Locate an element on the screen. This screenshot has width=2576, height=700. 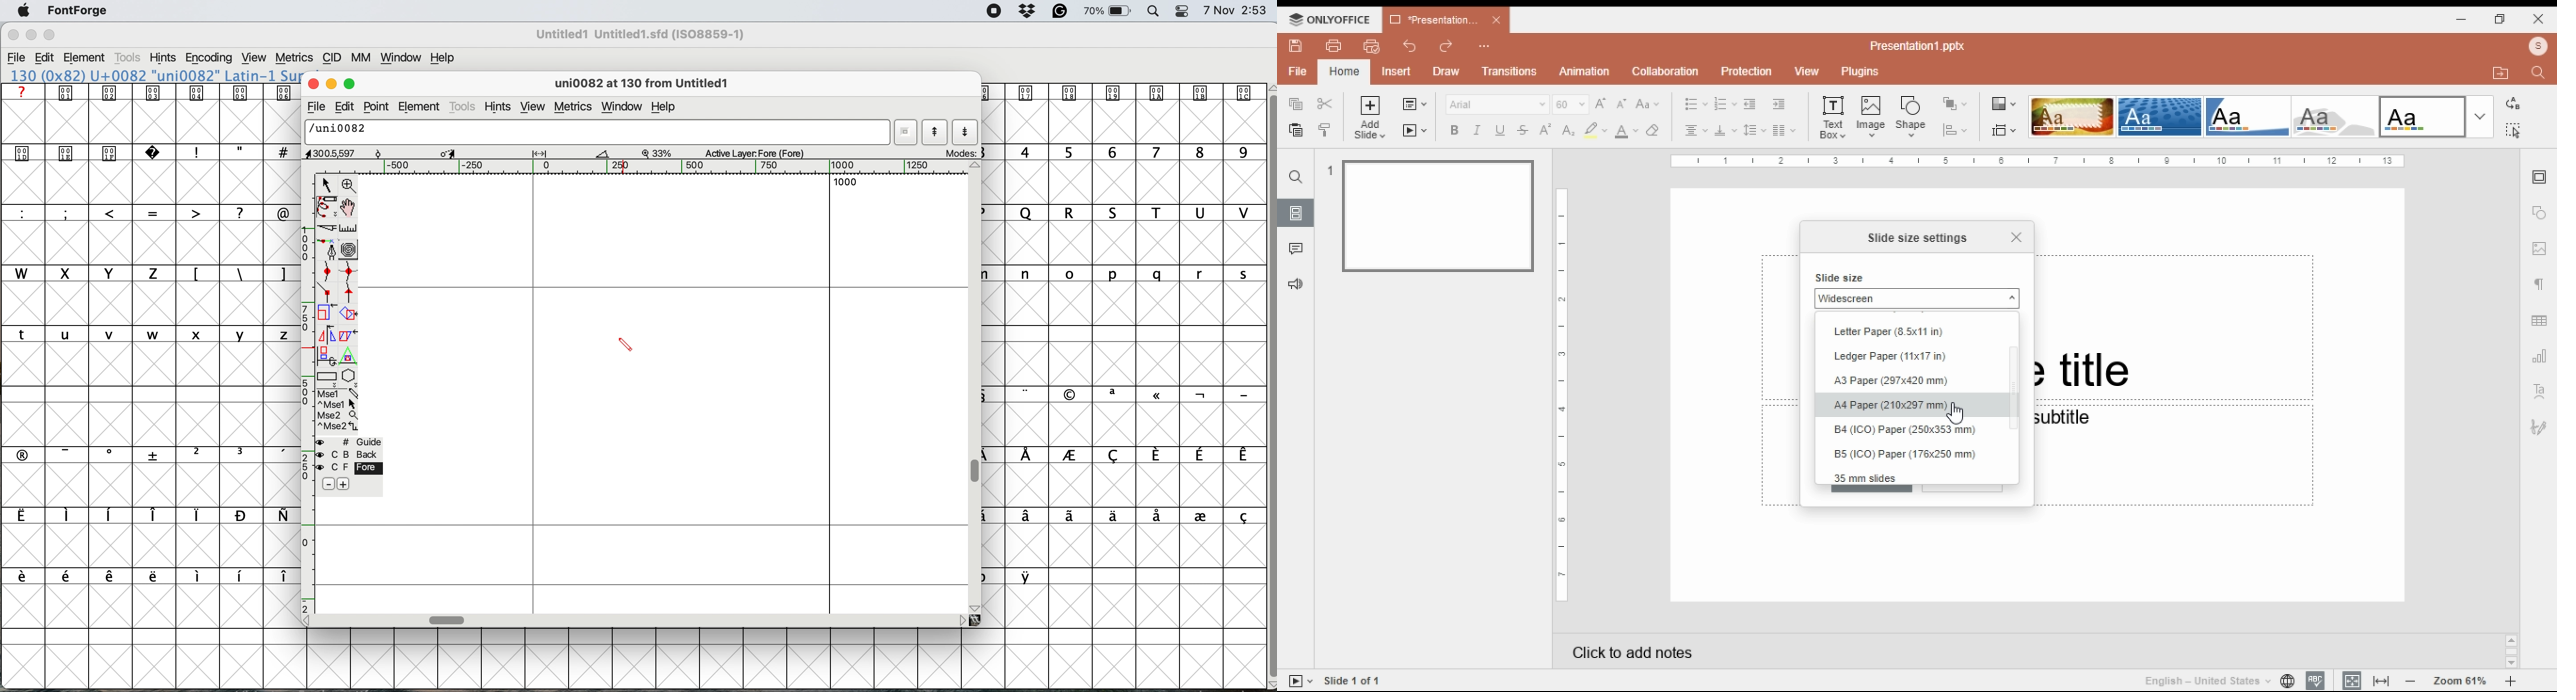
table settings is located at coordinates (2541, 323).